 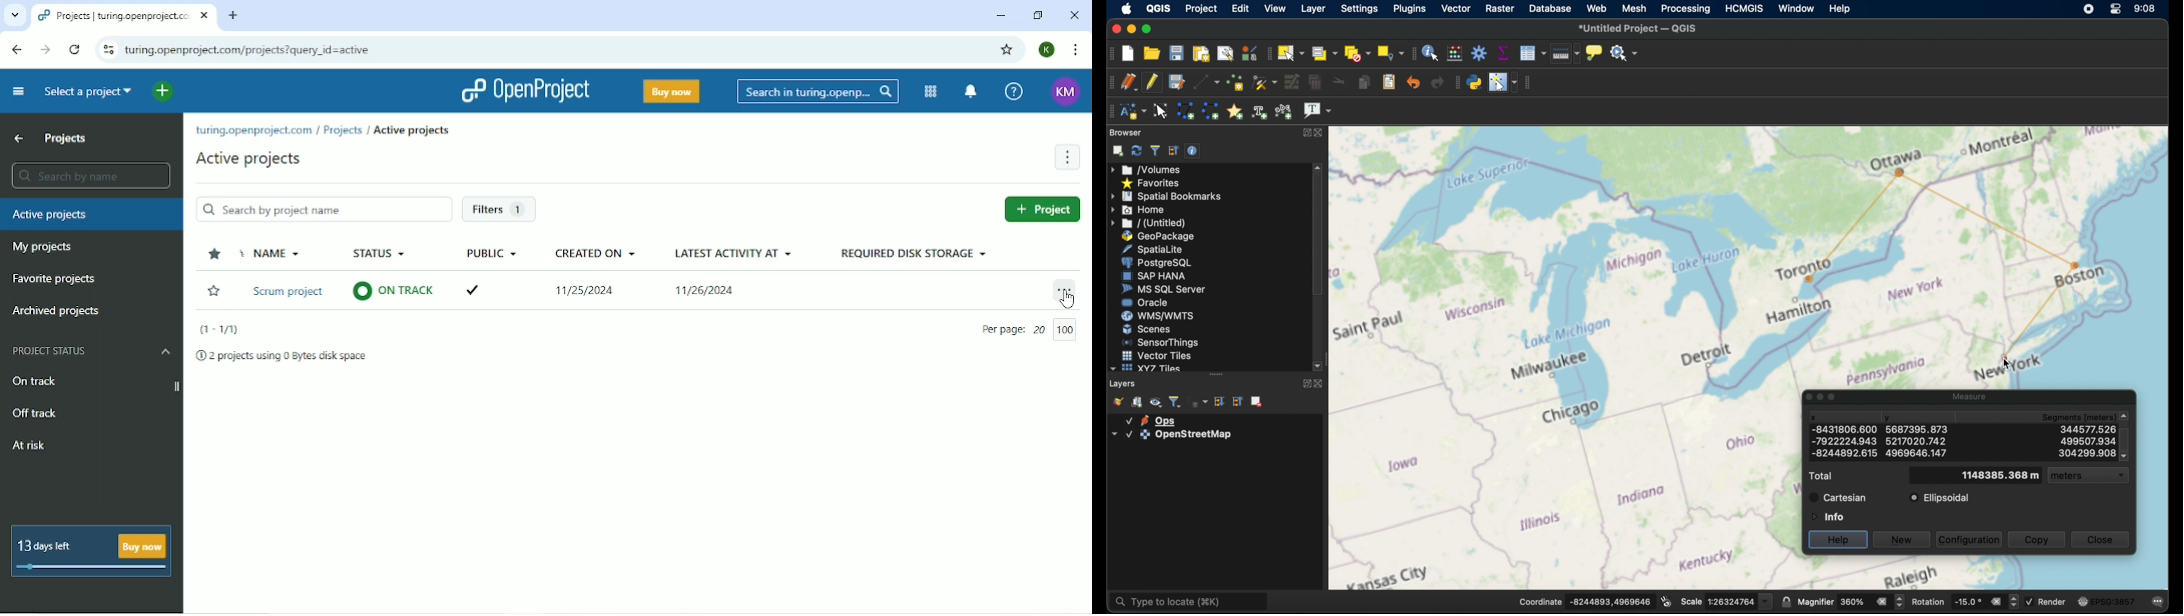 I want to click on Name, so click(x=276, y=254).